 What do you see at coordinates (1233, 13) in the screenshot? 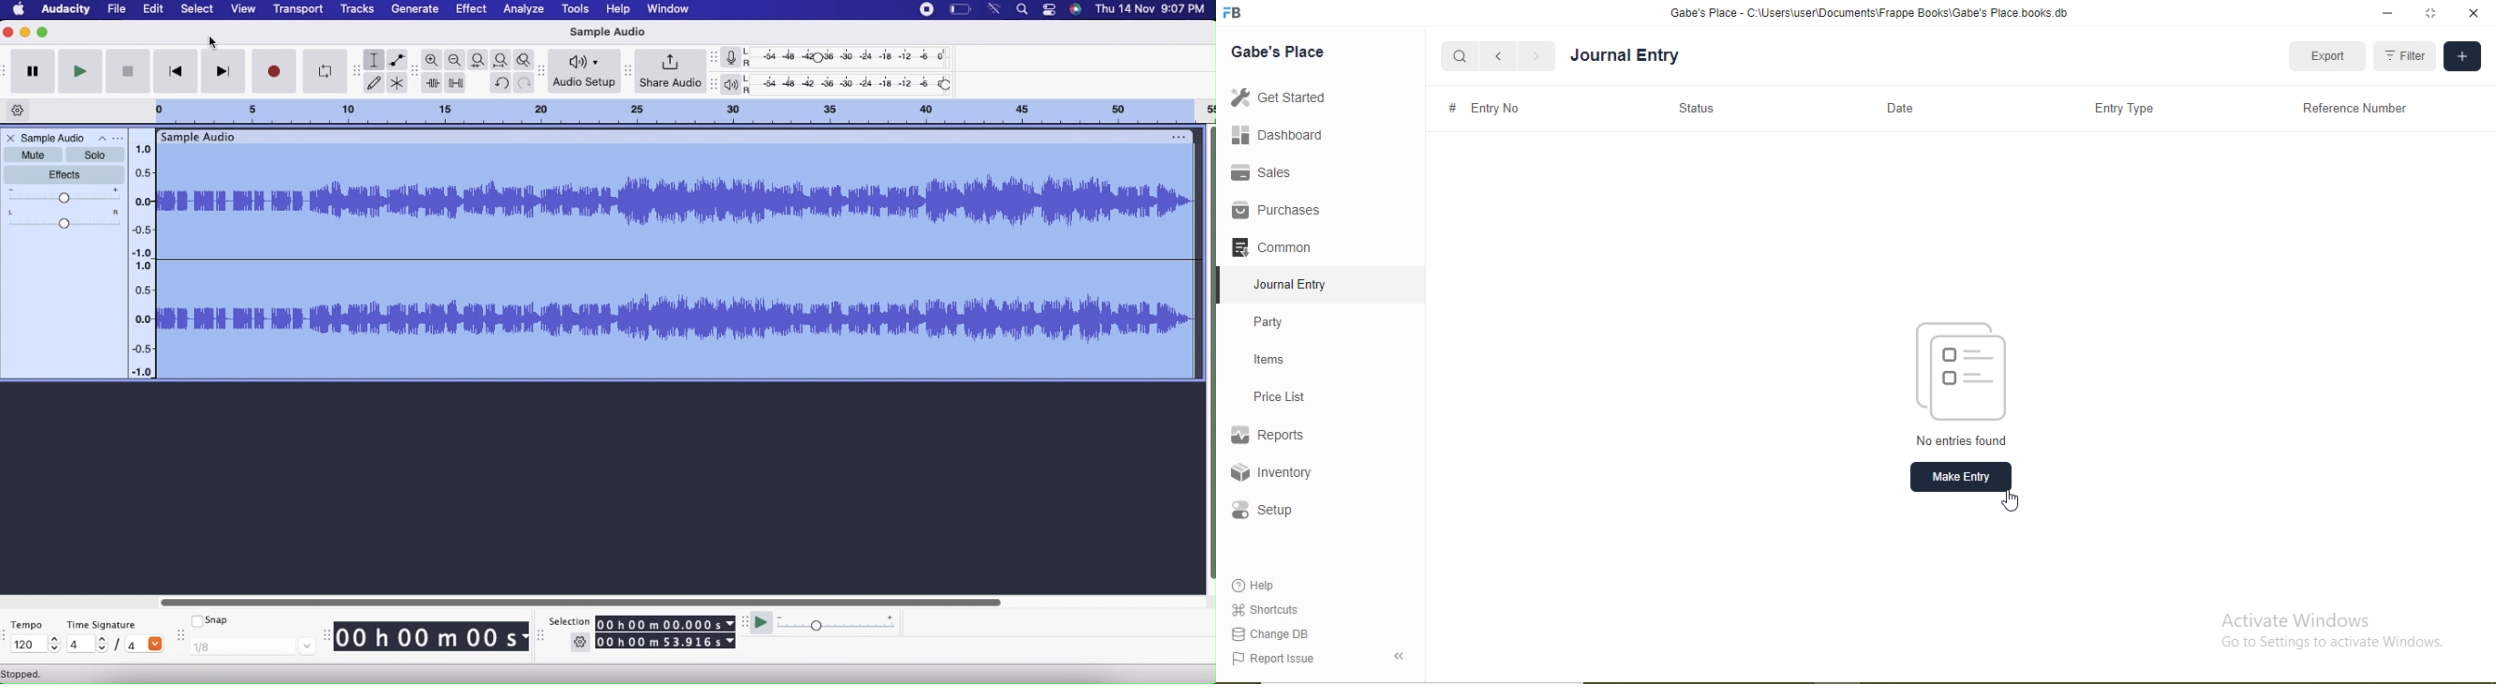
I see `Logo` at bounding box center [1233, 13].